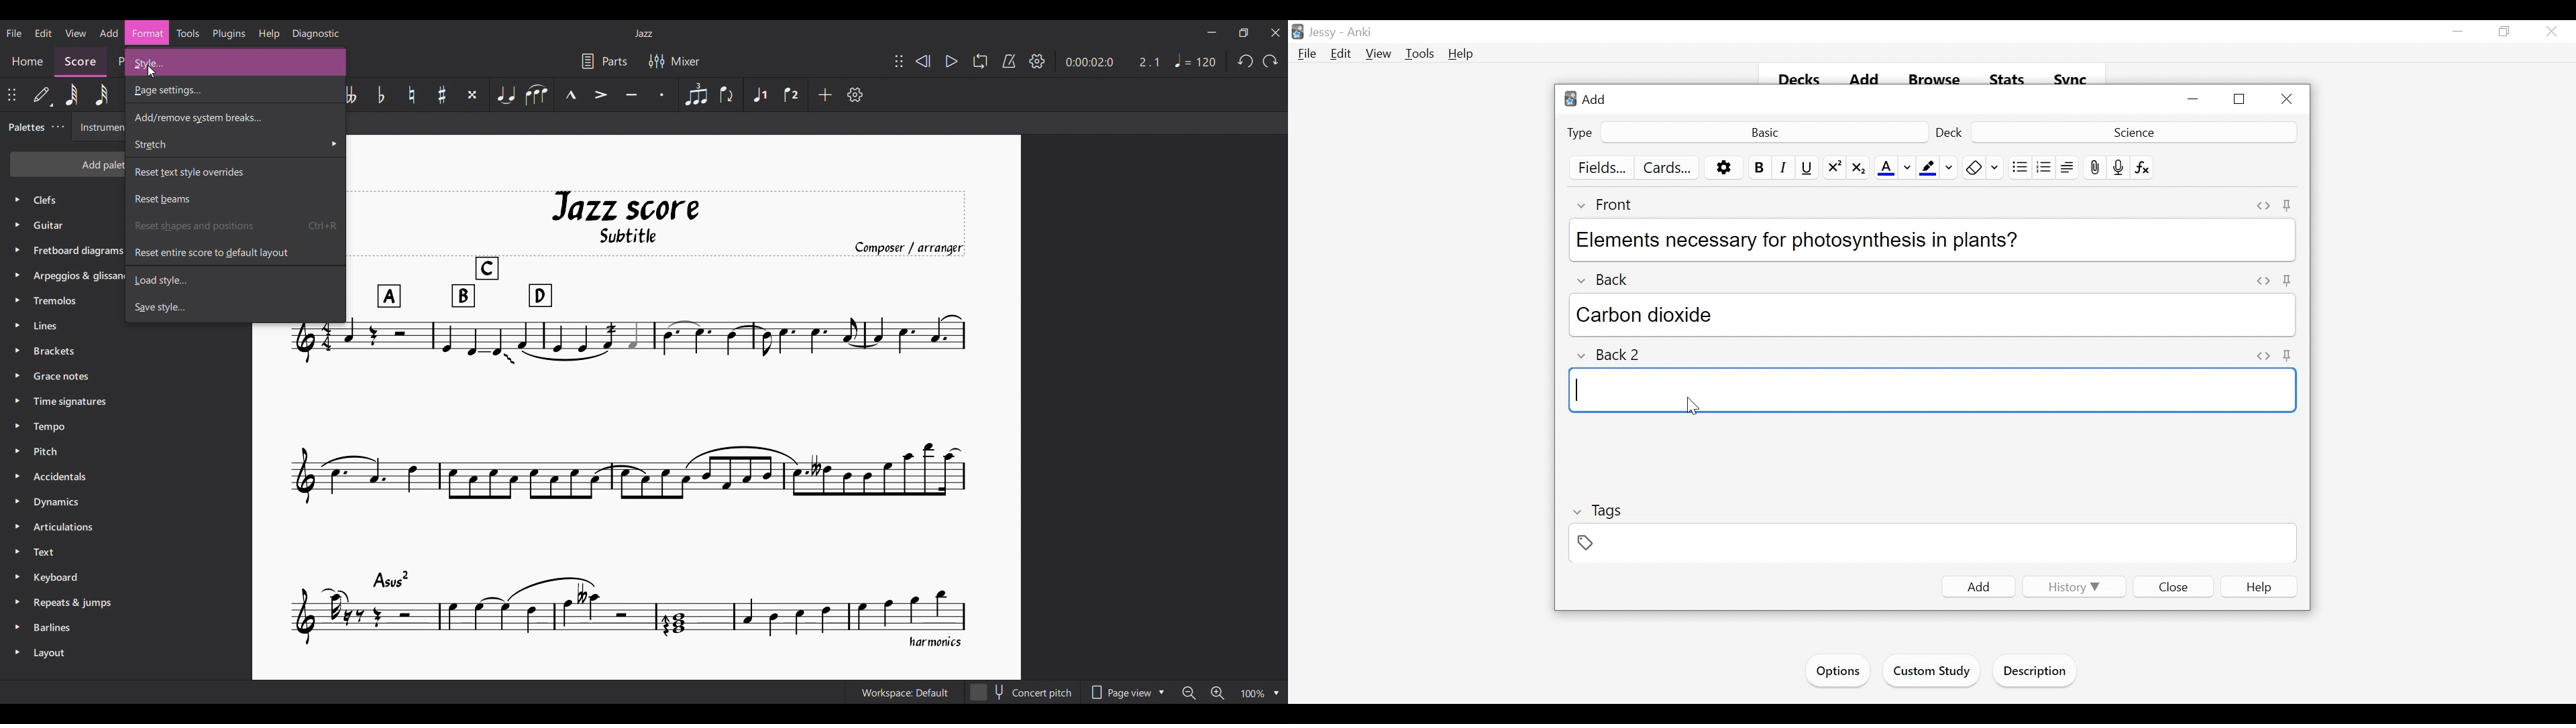 The width and height of the screenshot is (2576, 728). Describe the element at coordinates (1341, 53) in the screenshot. I see `Edit` at that location.